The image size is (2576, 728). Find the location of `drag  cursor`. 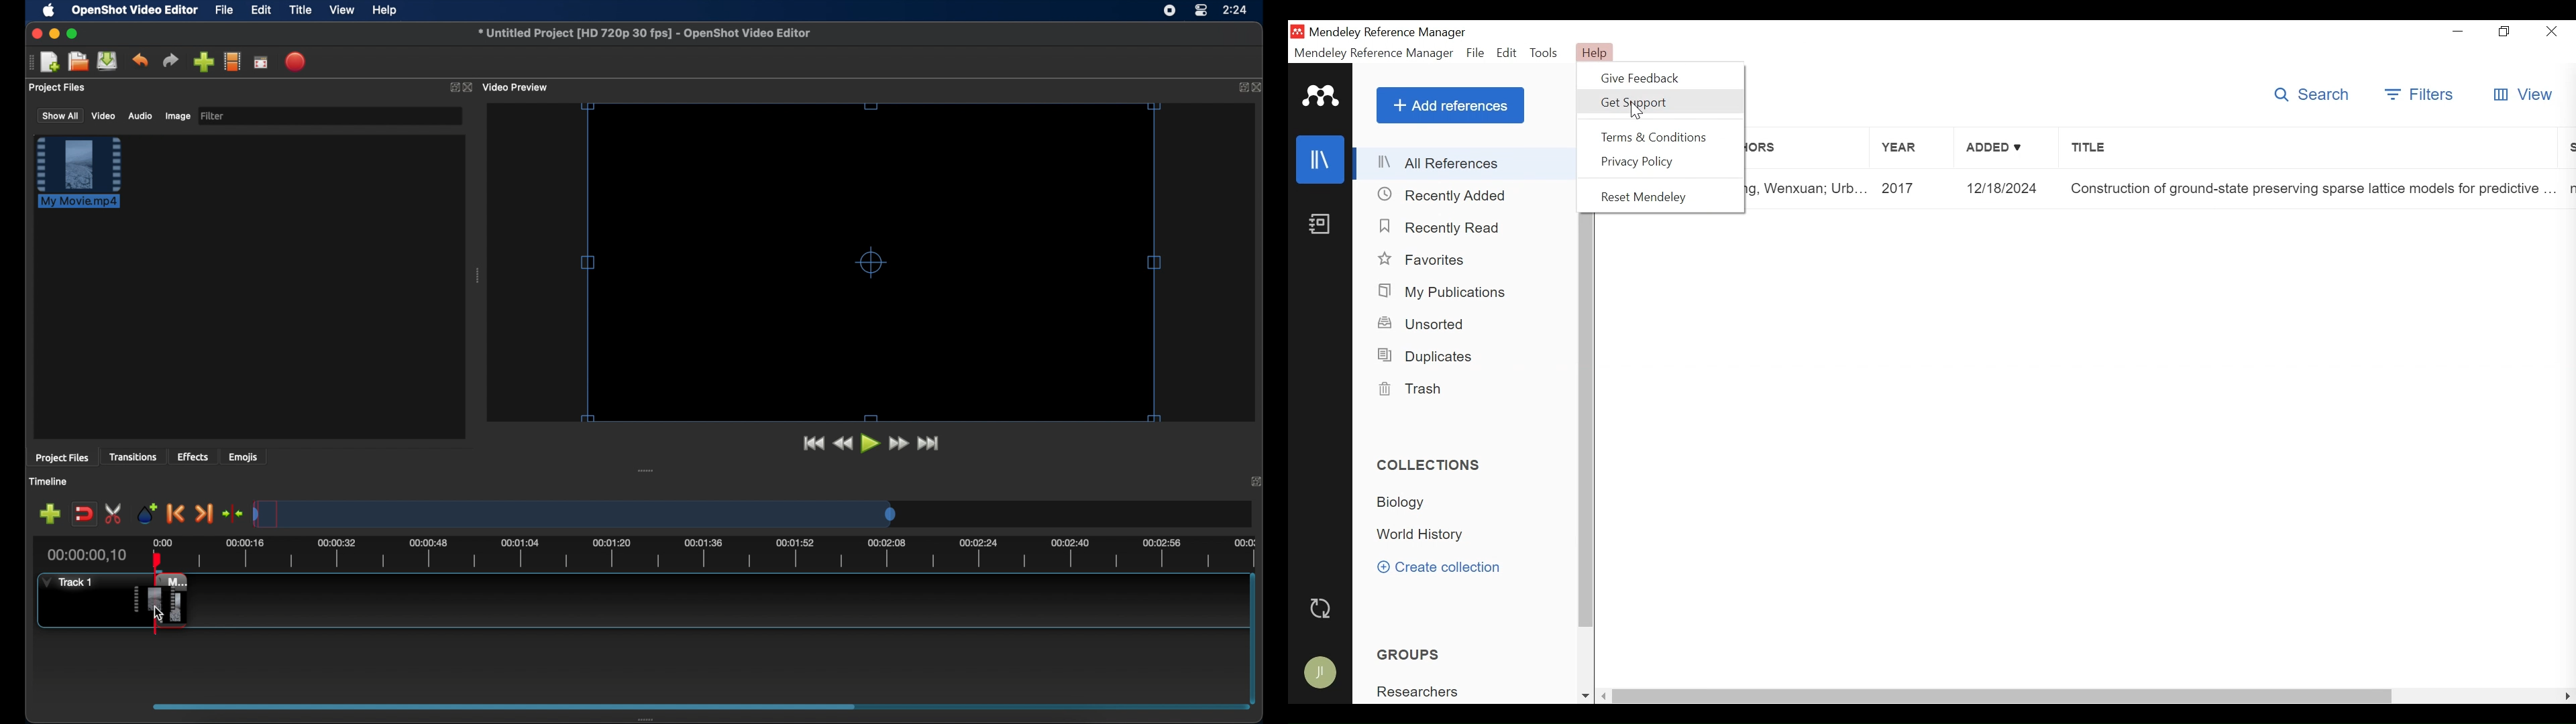

drag  cursor is located at coordinates (164, 601).